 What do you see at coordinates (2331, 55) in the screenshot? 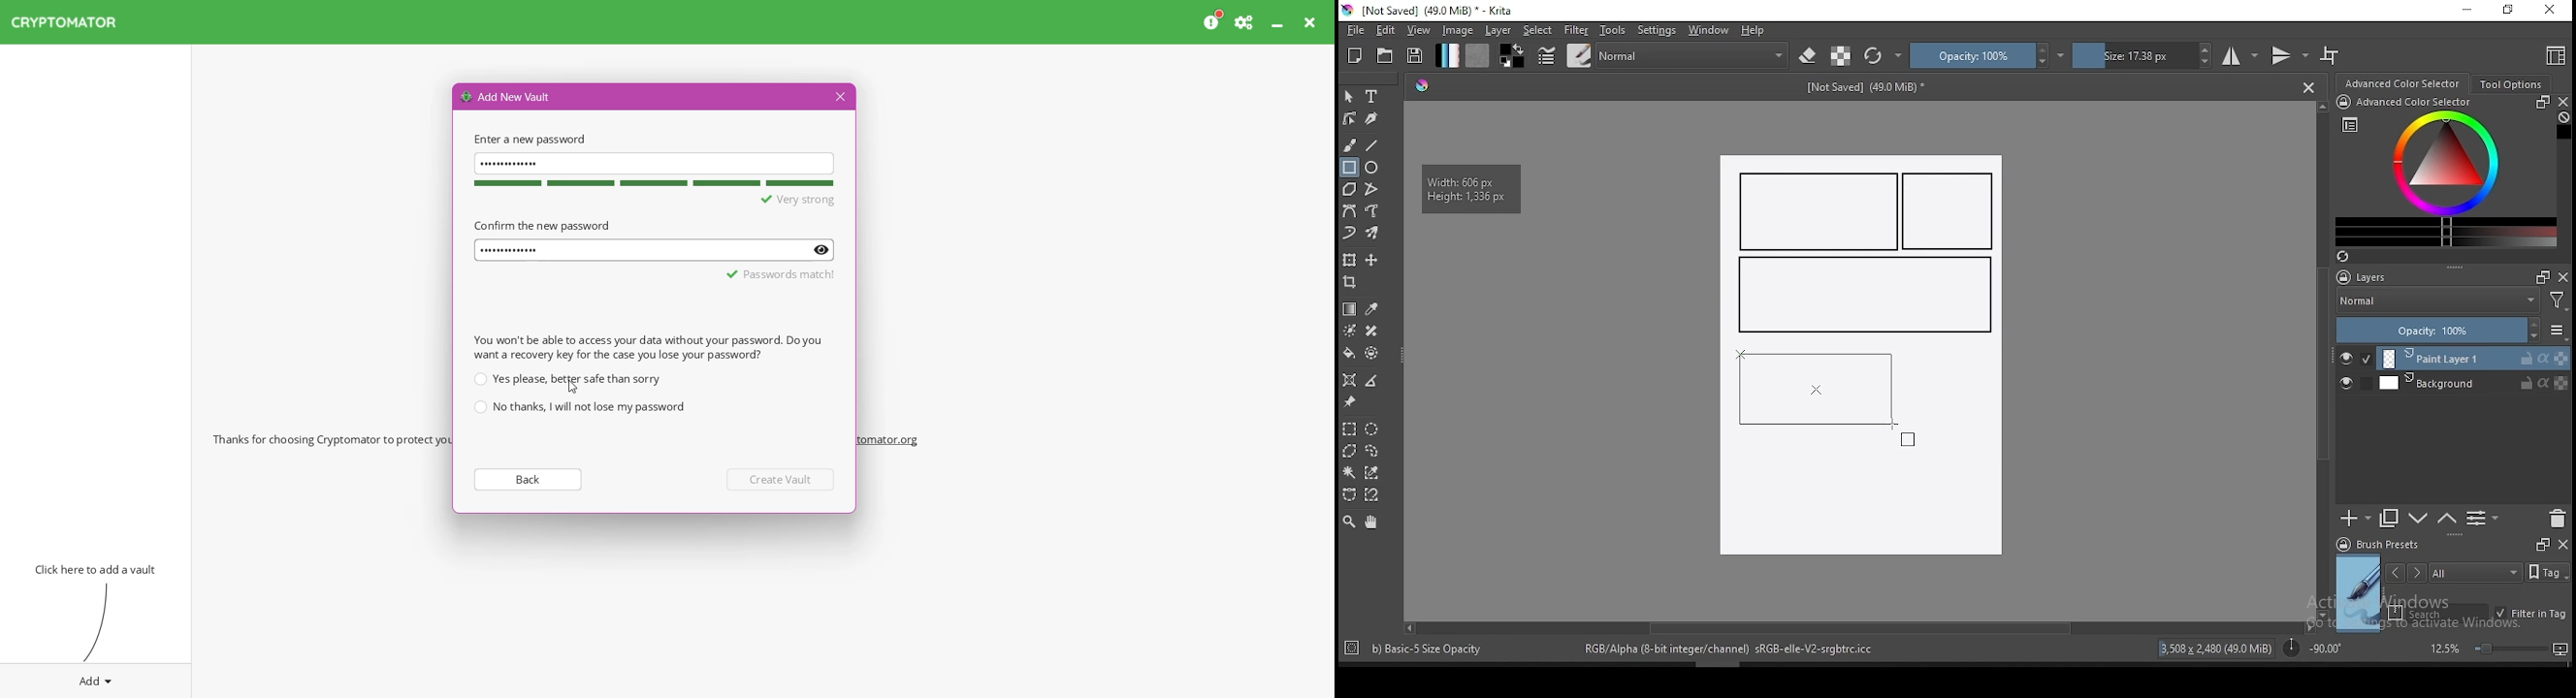
I see `wrap around mode` at bounding box center [2331, 55].